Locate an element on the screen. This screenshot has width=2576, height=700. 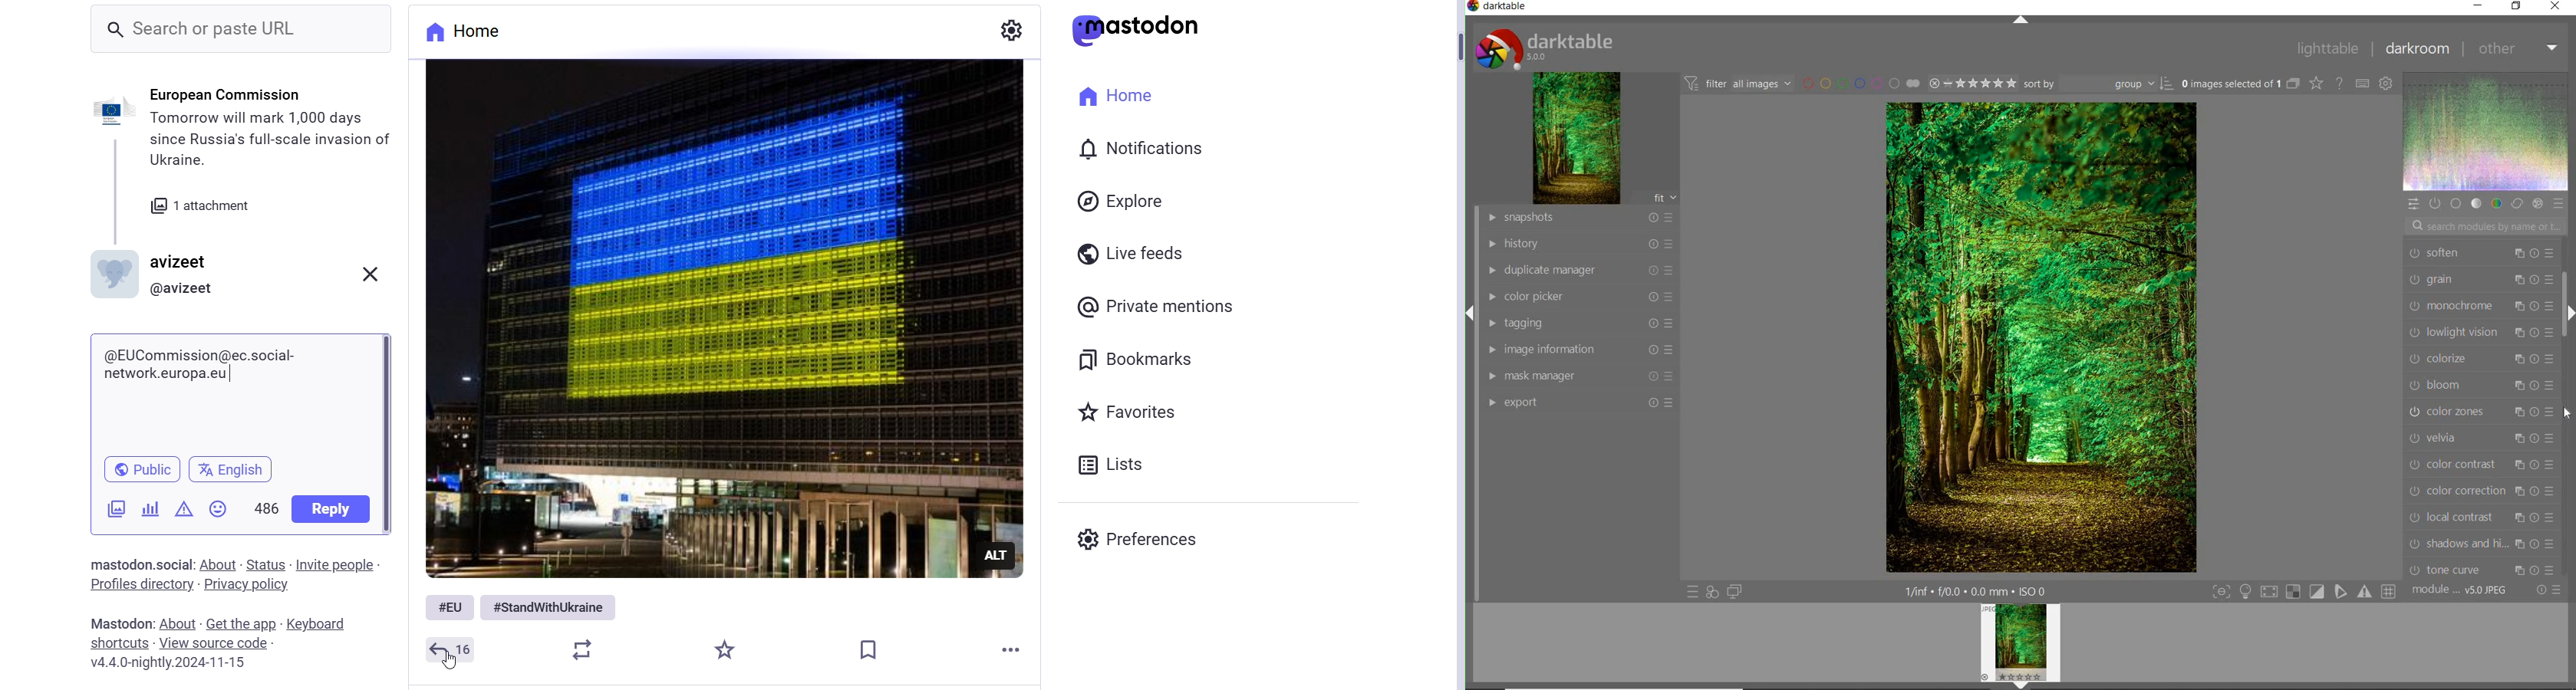
About is located at coordinates (180, 624).